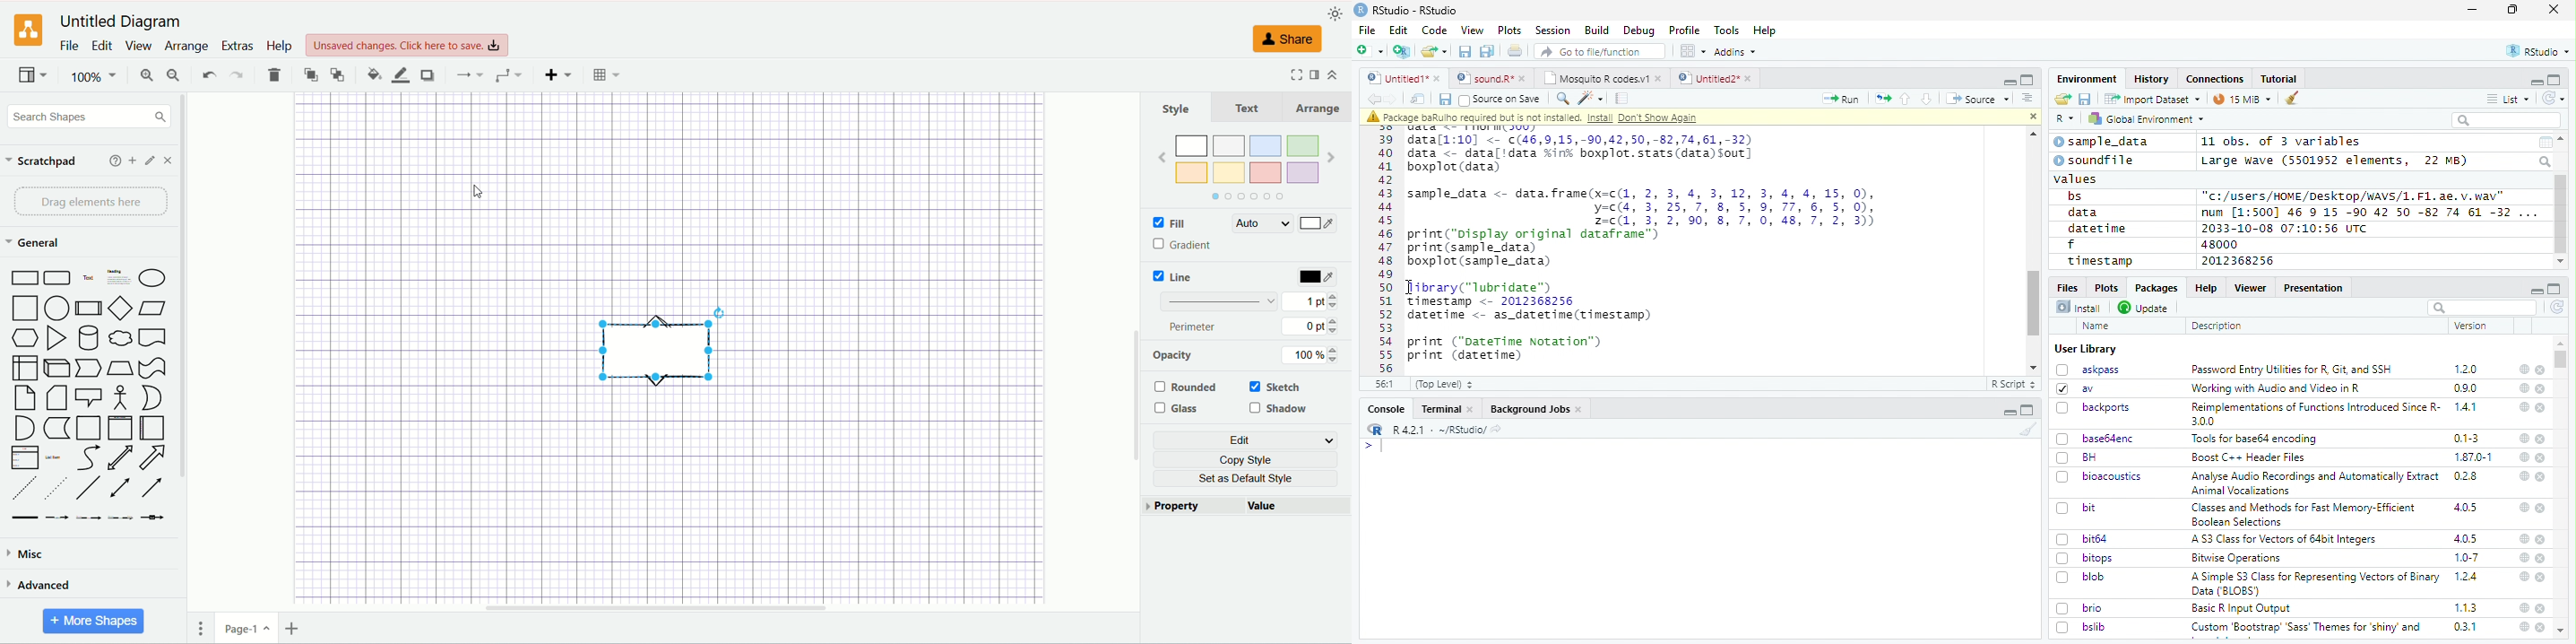  Describe the element at coordinates (1725, 30) in the screenshot. I see `Tools` at that location.